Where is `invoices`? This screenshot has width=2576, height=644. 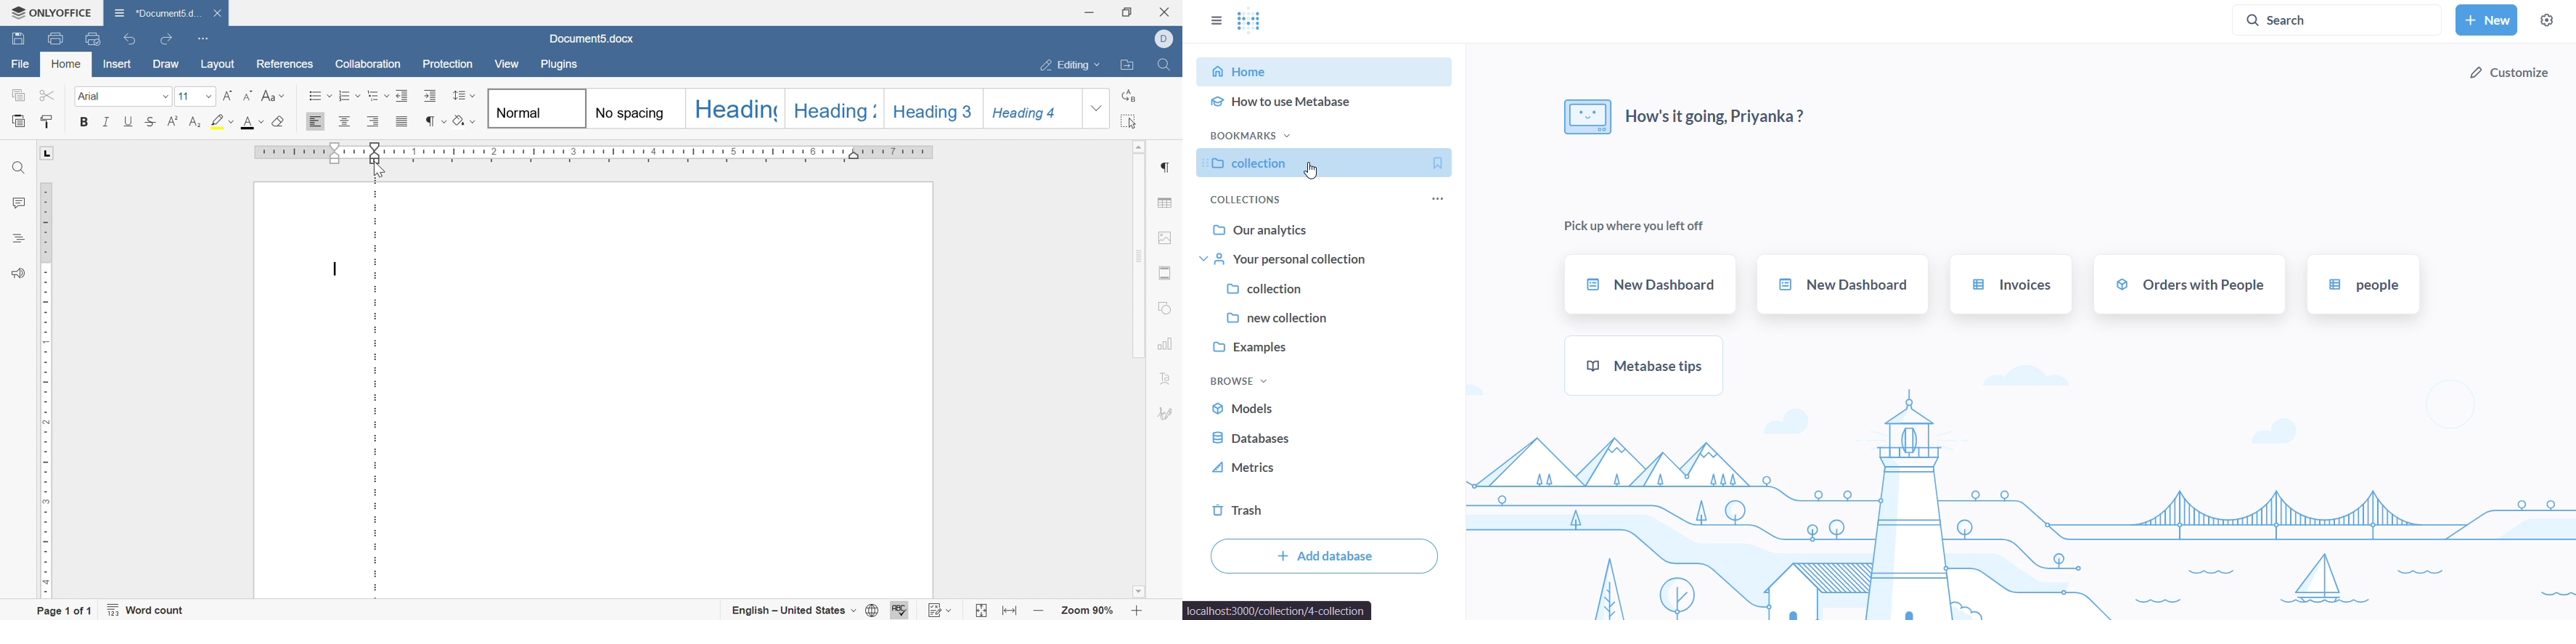 invoices is located at coordinates (2011, 284).